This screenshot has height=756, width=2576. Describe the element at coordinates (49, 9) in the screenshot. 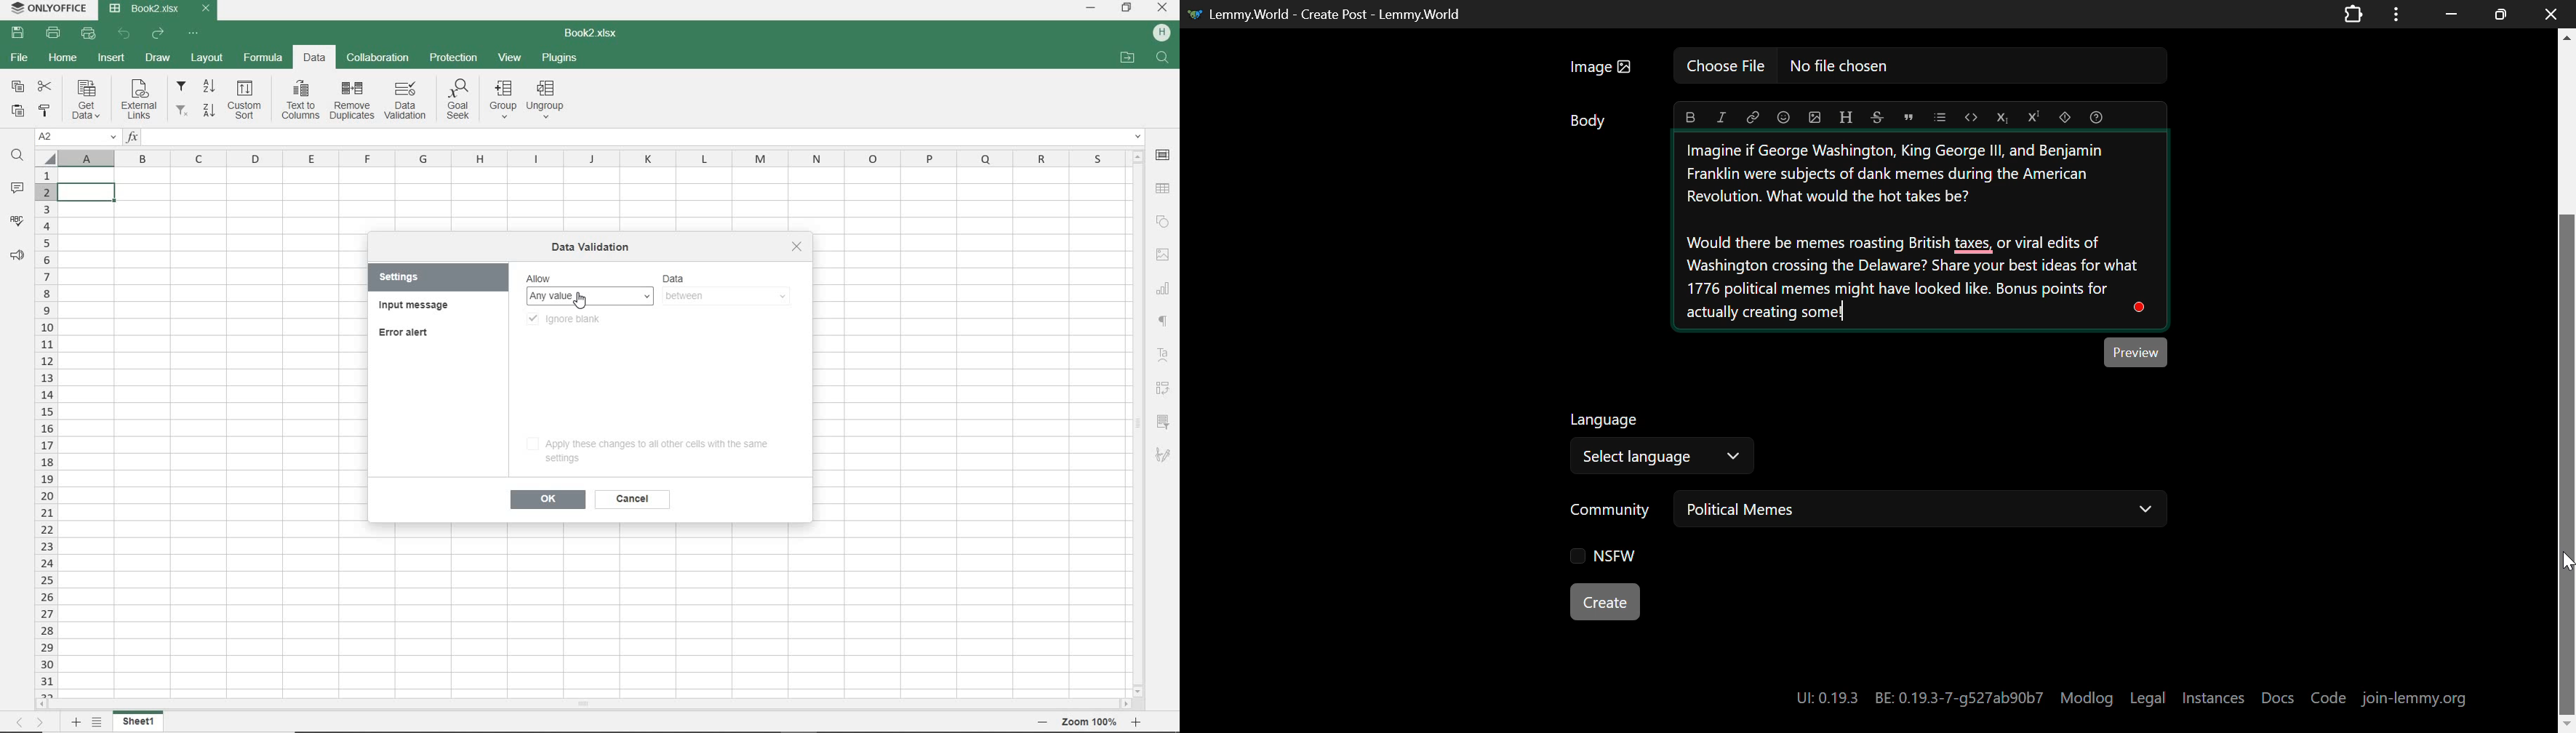

I see `system name` at that location.